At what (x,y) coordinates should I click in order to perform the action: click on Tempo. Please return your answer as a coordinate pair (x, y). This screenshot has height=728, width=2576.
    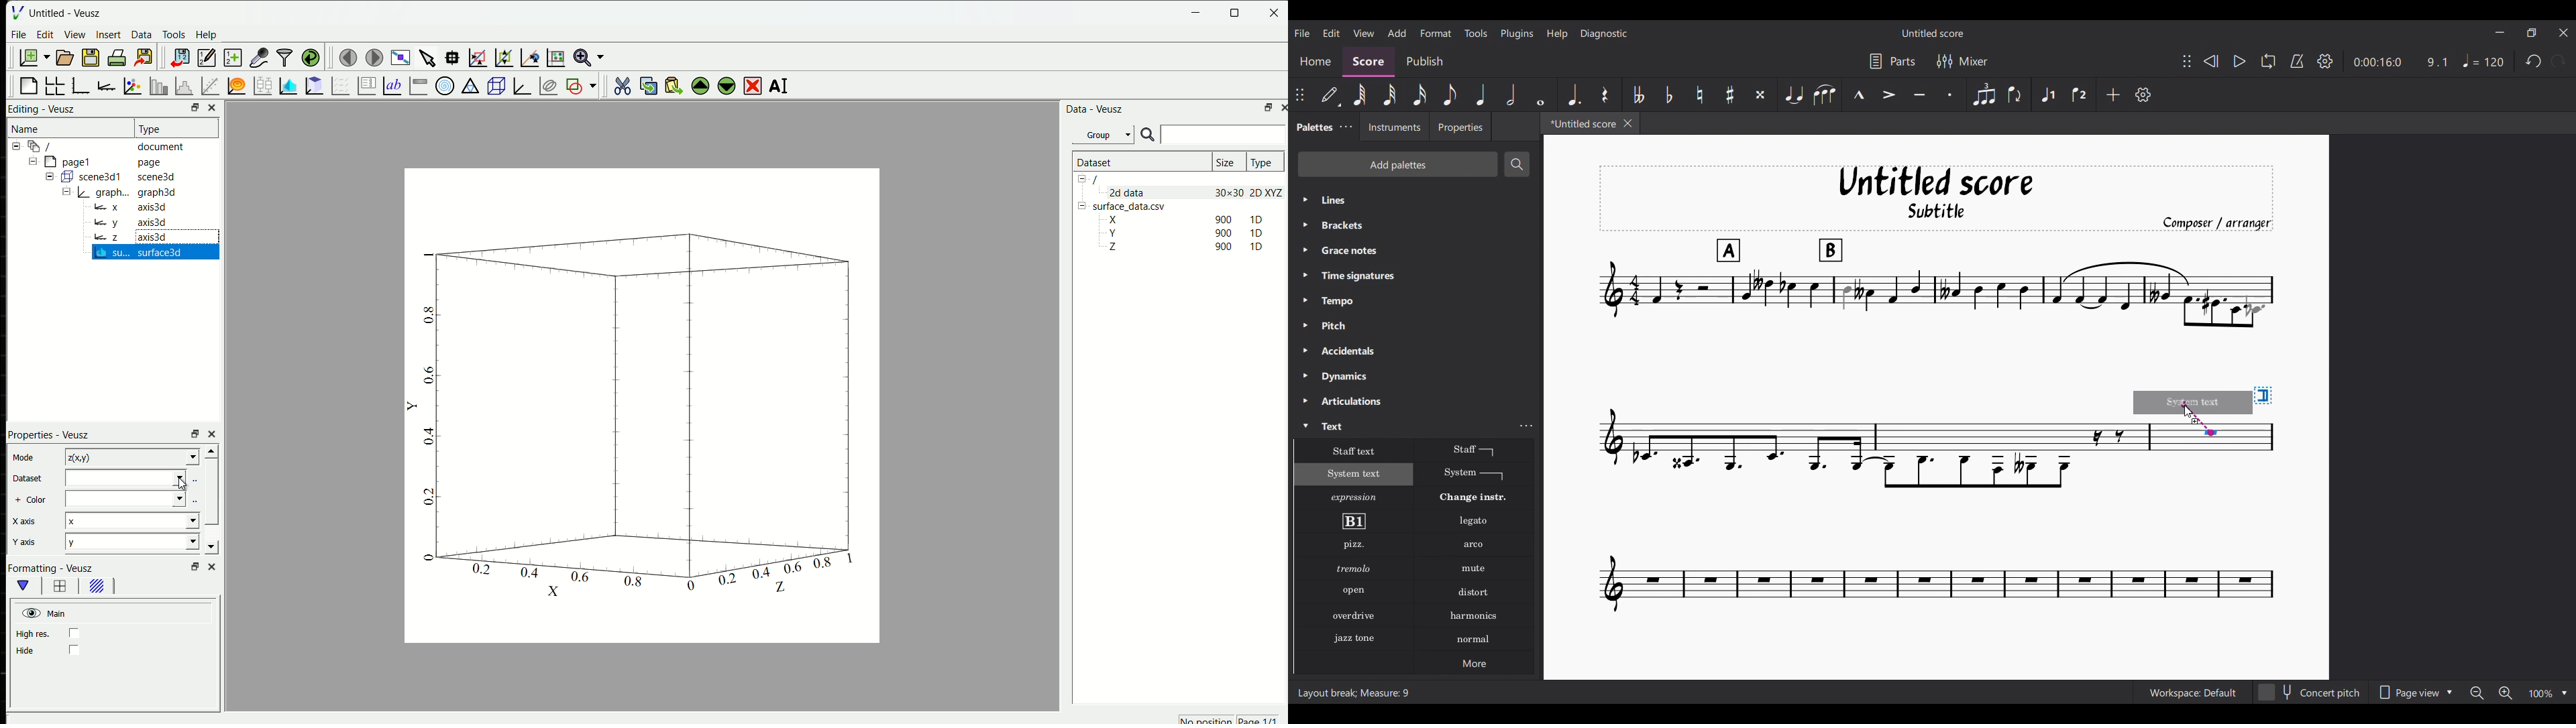
    Looking at the image, I should click on (1415, 301).